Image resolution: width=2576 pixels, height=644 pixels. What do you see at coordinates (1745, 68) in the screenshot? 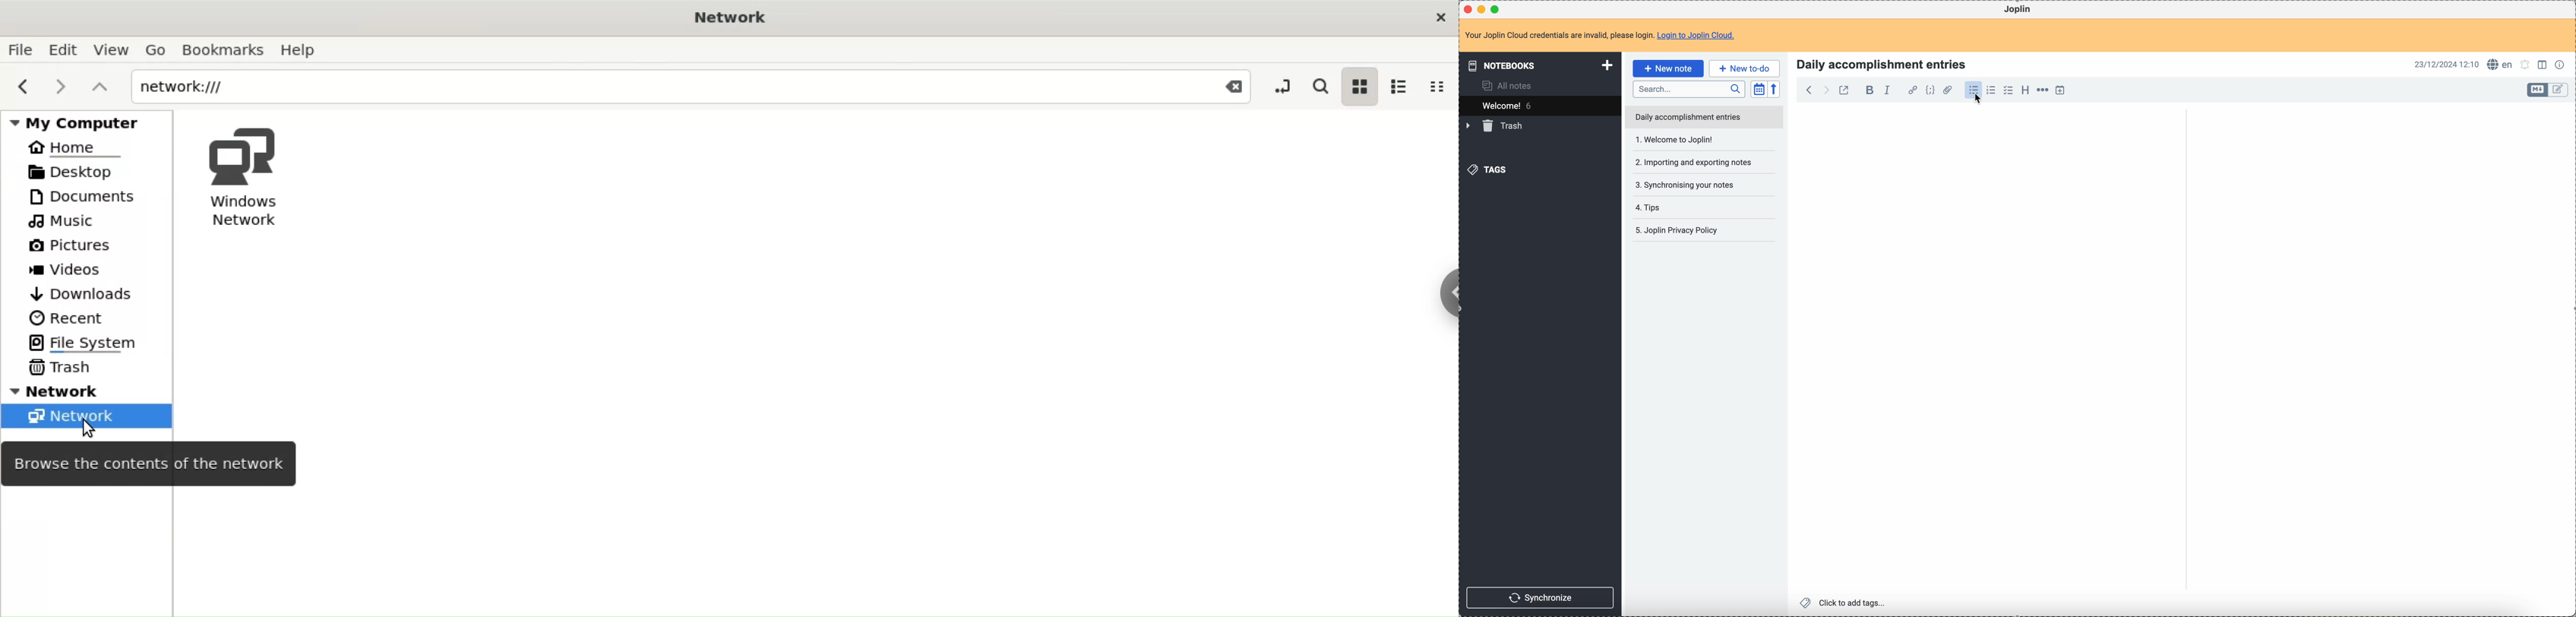
I see `new to-do` at bounding box center [1745, 68].